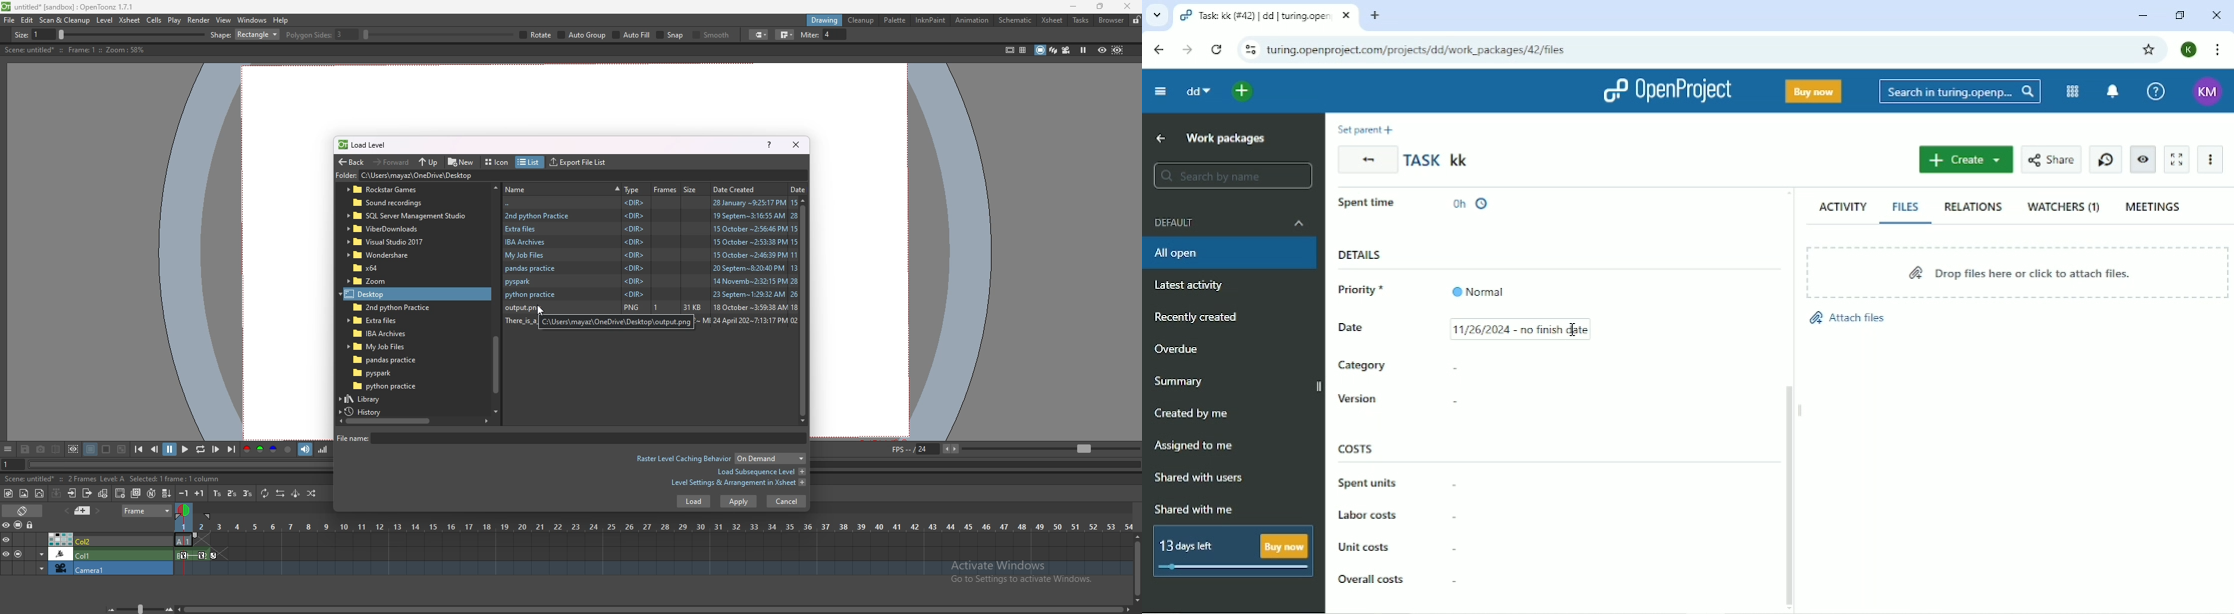 Image resolution: width=2240 pixels, height=616 pixels. What do you see at coordinates (2190, 49) in the screenshot?
I see `K` at bounding box center [2190, 49].